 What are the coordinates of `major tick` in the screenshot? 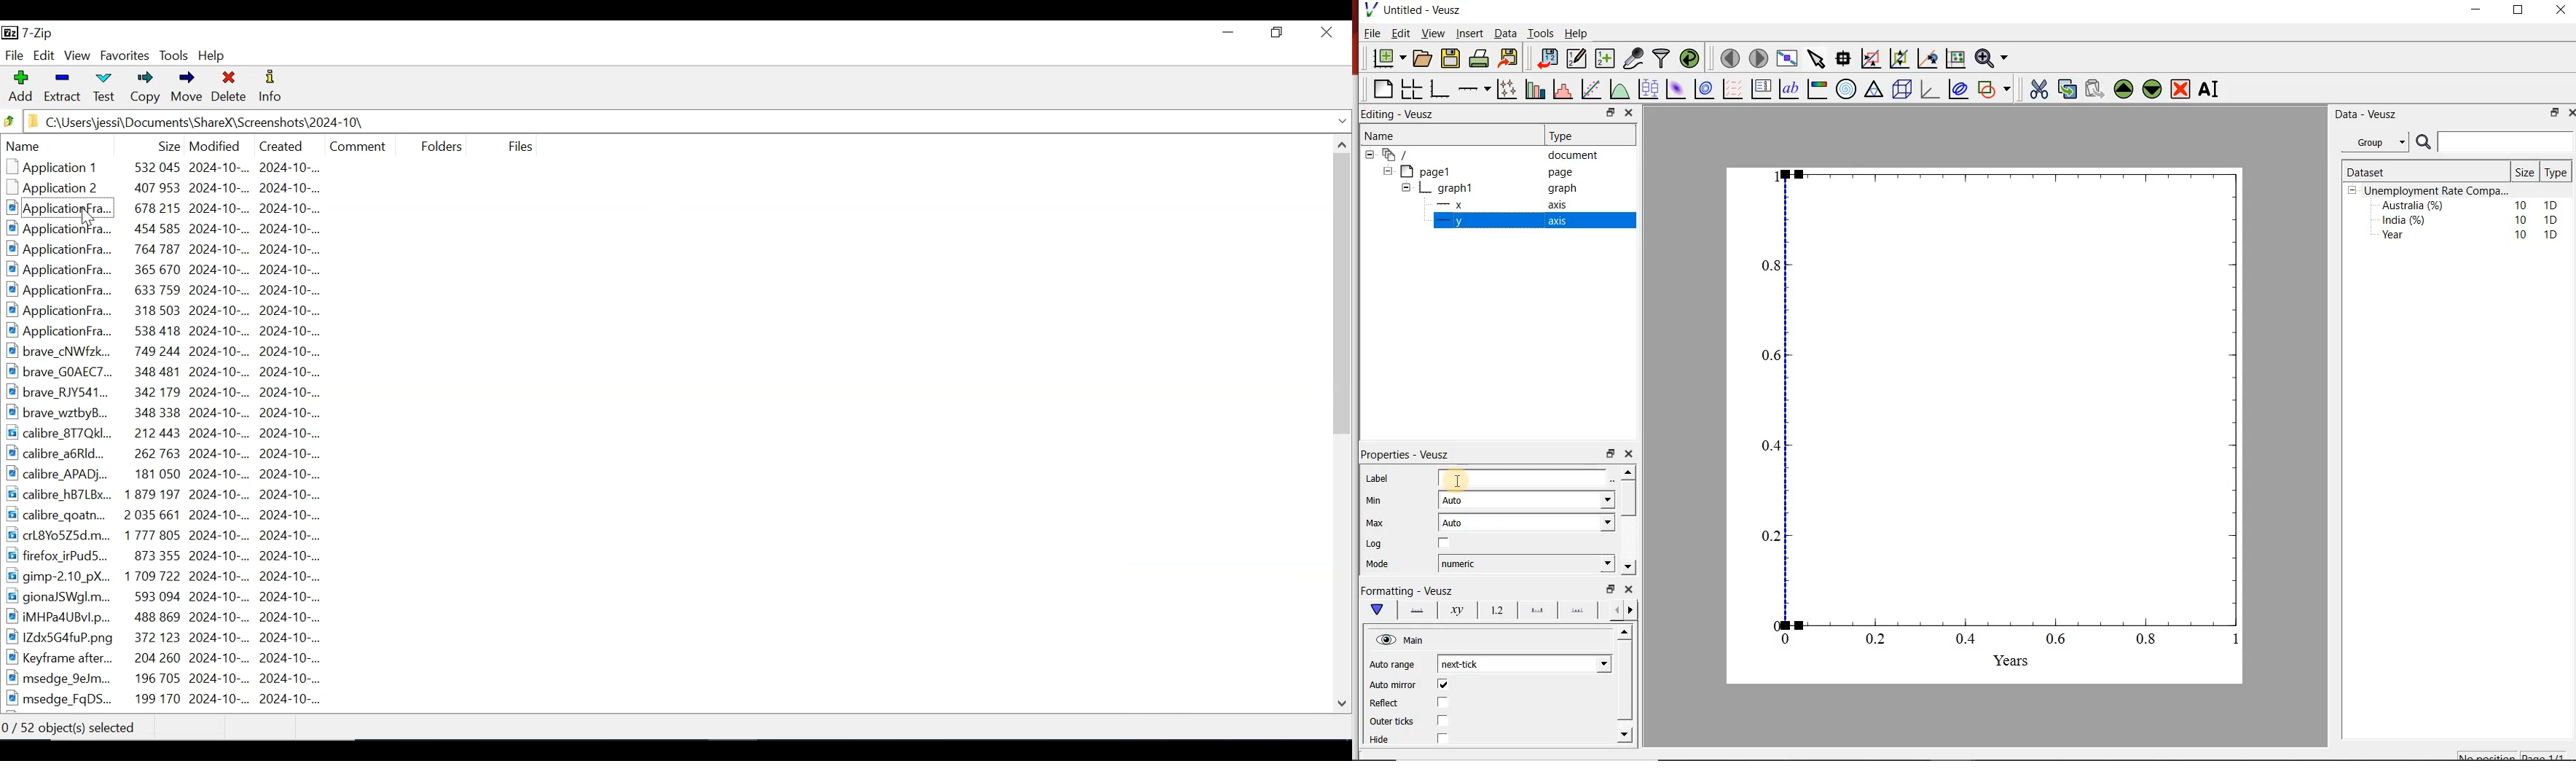 It's located at (1537, 610).